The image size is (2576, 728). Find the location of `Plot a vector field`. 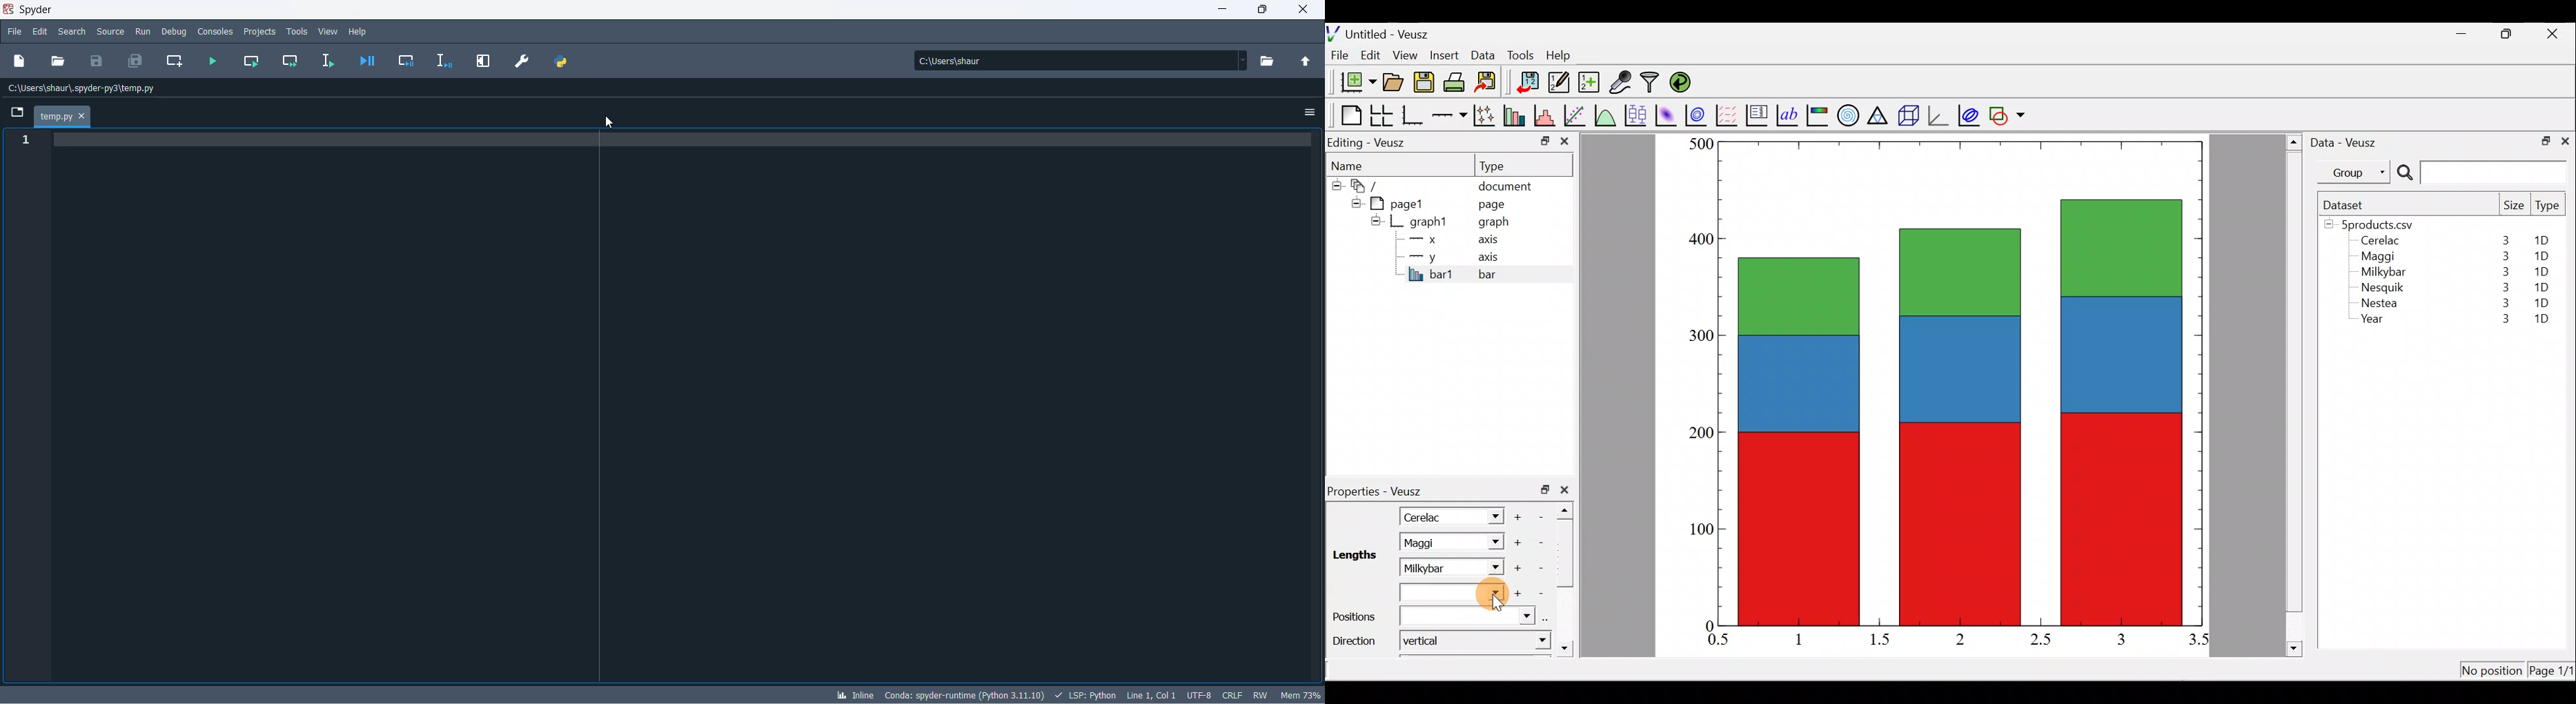

Plot a vector field is located at coordinates (1729, 115).